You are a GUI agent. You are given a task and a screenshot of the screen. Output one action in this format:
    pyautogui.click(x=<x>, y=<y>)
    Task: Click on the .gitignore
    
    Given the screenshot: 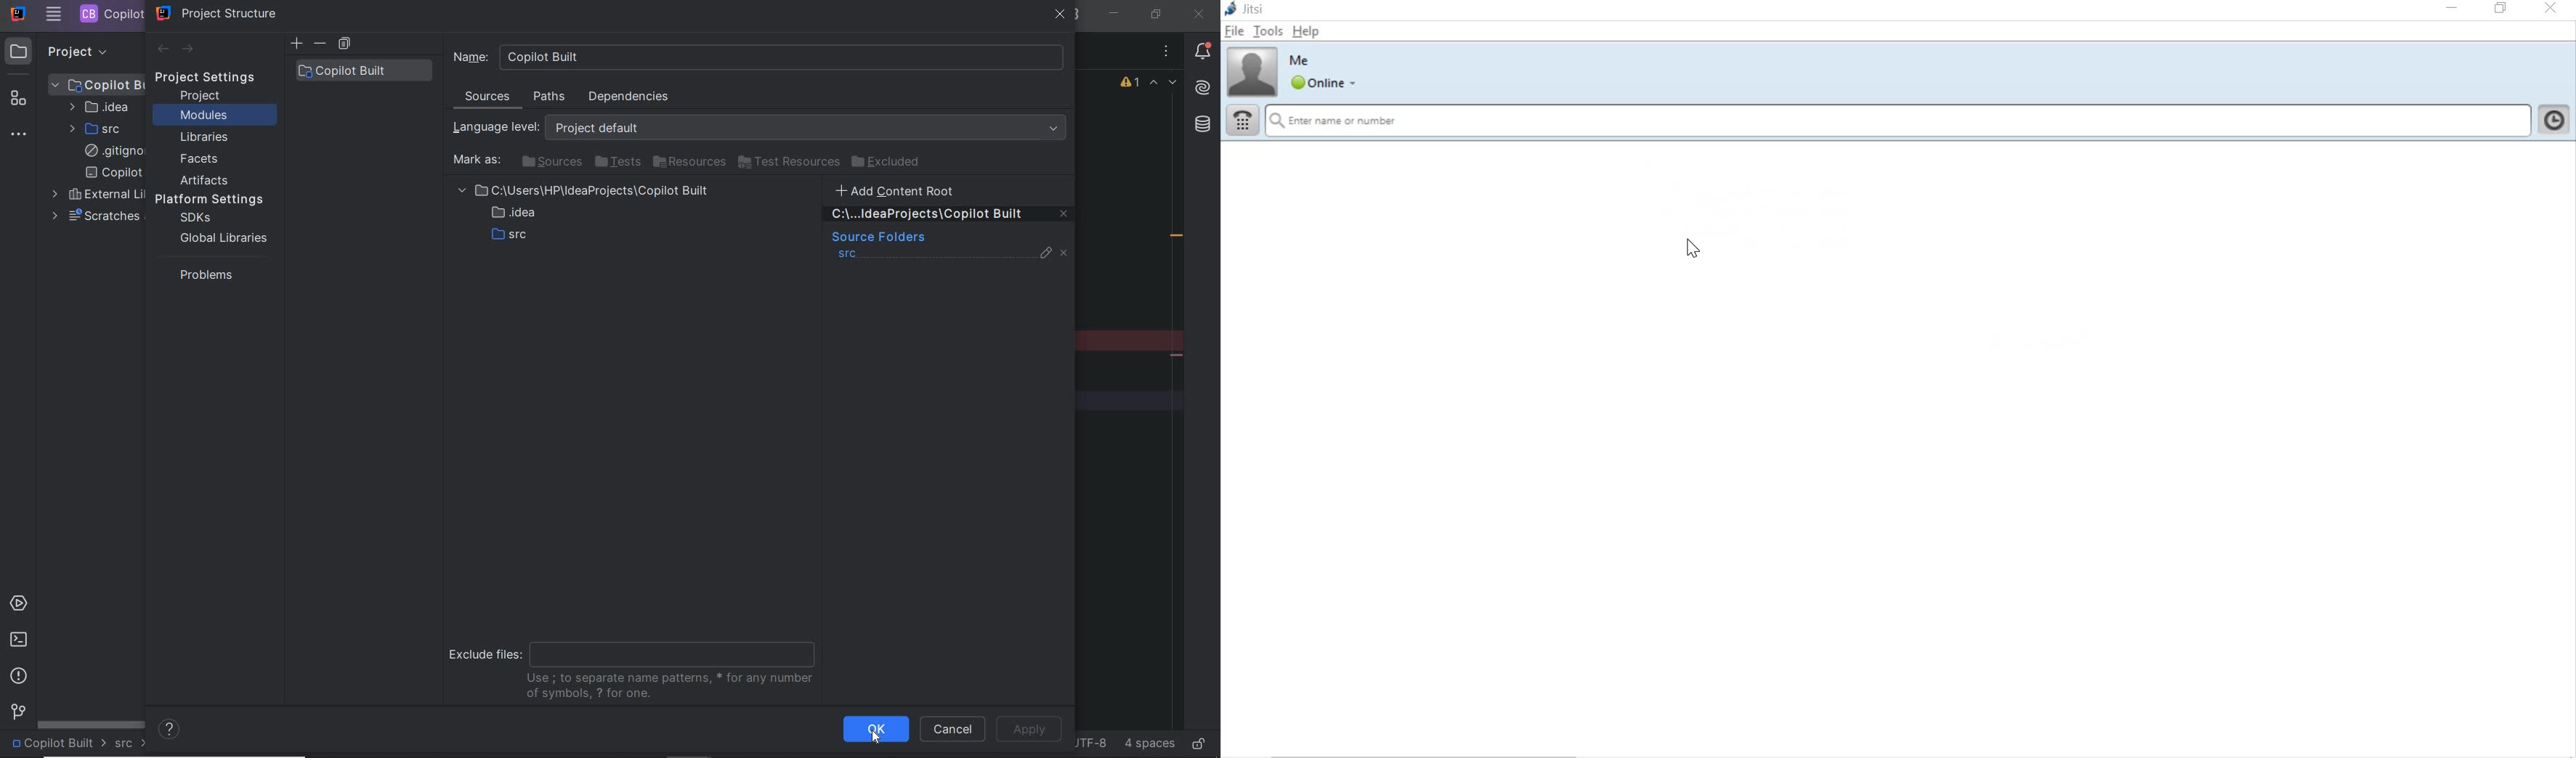 What is the action you would take?
    pyautogui.click(x=111, y=152)
    